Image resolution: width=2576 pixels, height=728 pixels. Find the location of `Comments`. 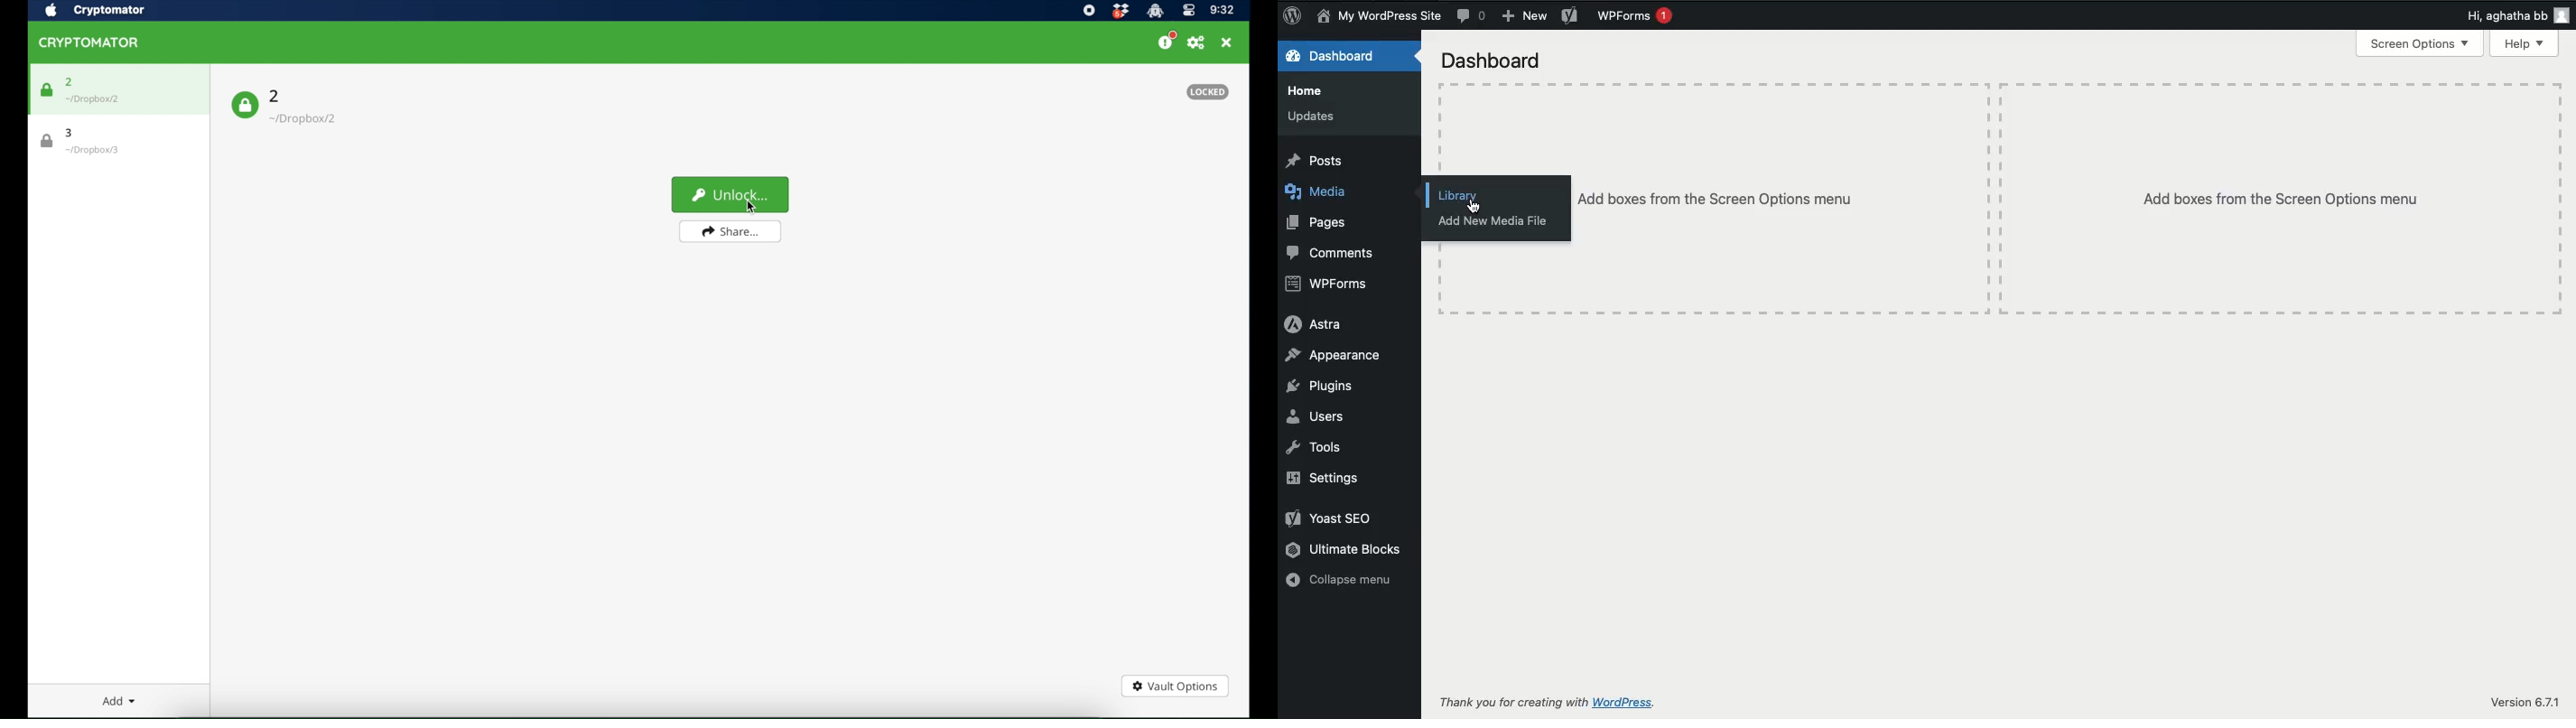

Comments is located at coordinates (1337, 251).